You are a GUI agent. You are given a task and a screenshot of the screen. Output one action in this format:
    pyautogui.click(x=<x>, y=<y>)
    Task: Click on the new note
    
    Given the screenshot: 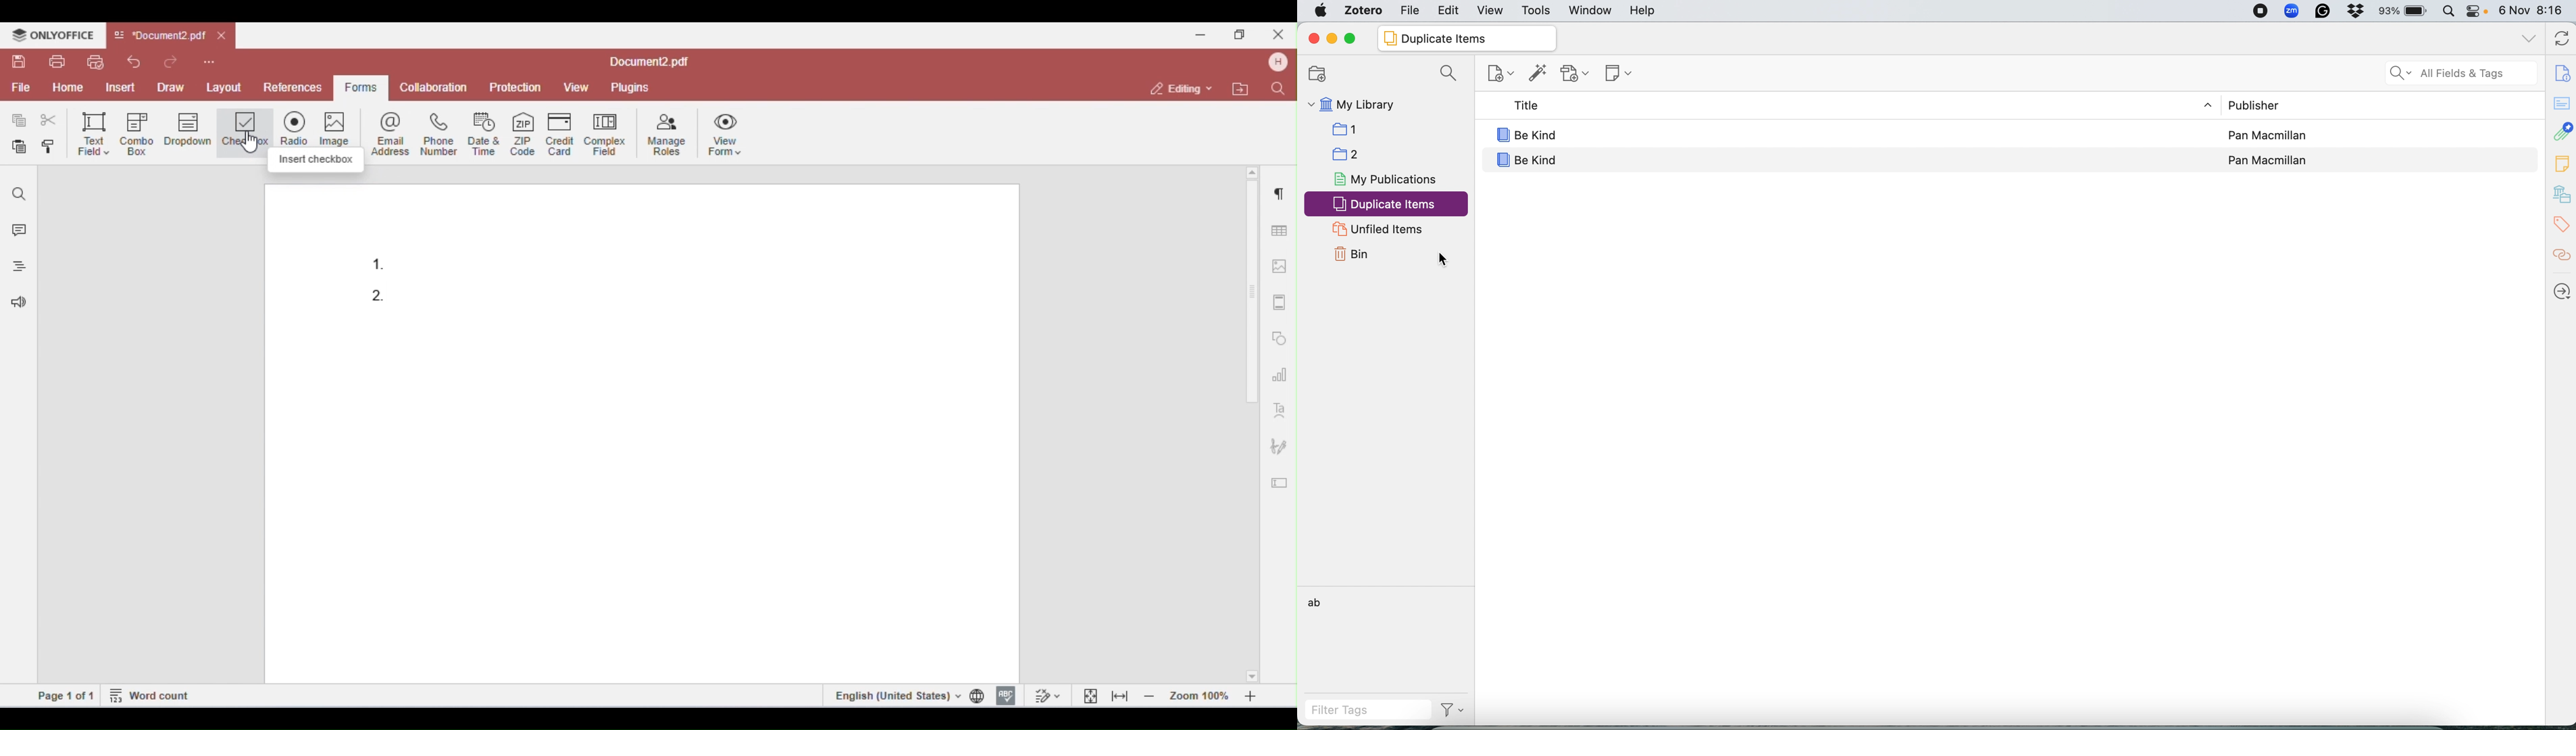 What is the action you would take?
    pyautogui.click(x=1621, y=73)
    